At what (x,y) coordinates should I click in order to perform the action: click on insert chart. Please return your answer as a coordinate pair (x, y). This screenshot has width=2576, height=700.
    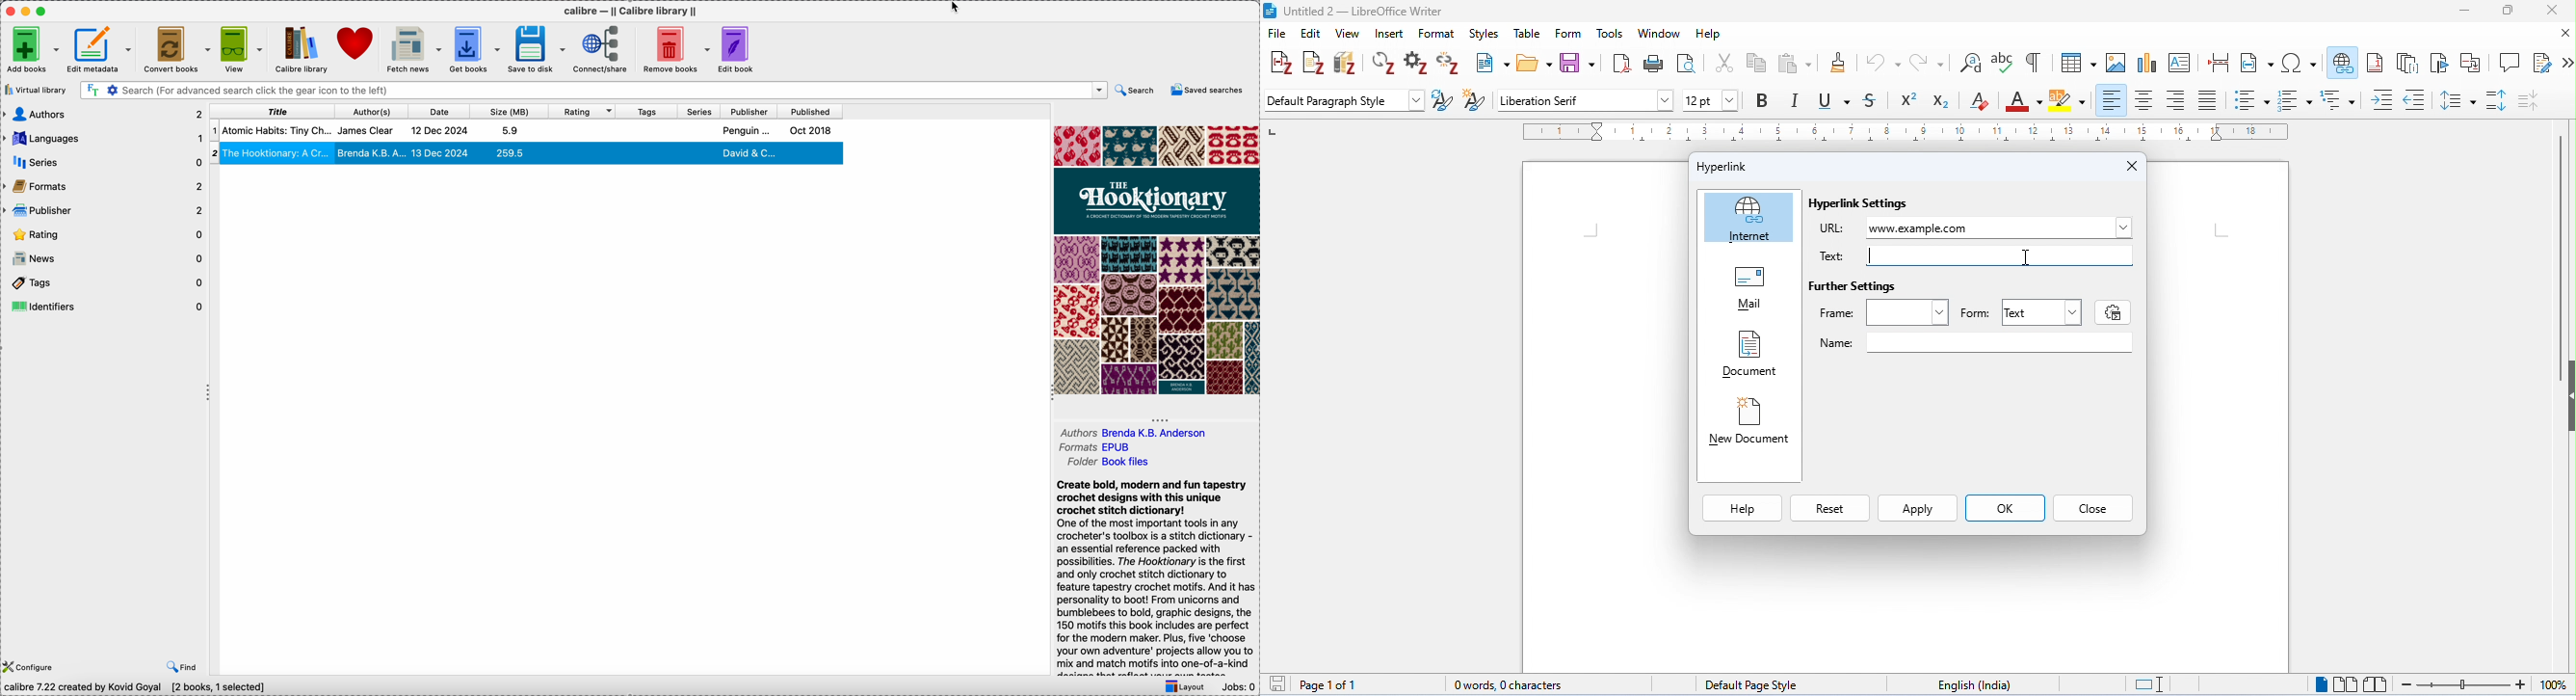
    Looking at the image, I should click on (2147, 62).